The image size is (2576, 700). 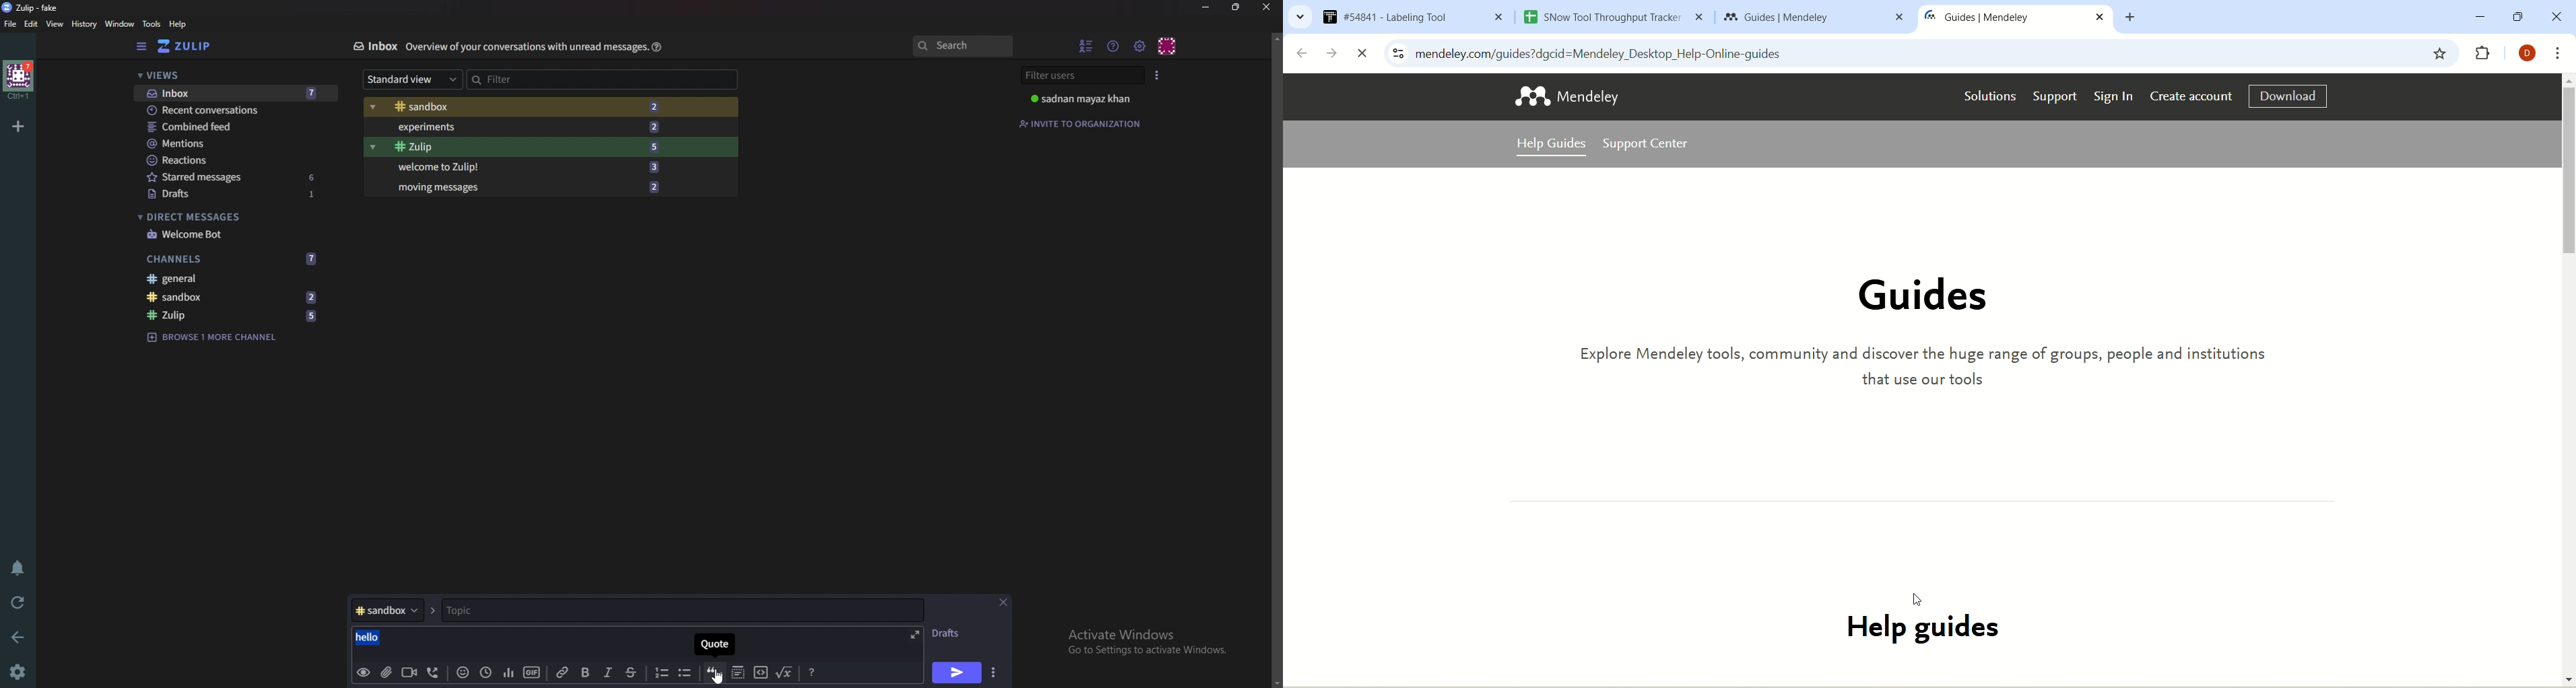 I want to click on # General, so click(x=236, y=279).